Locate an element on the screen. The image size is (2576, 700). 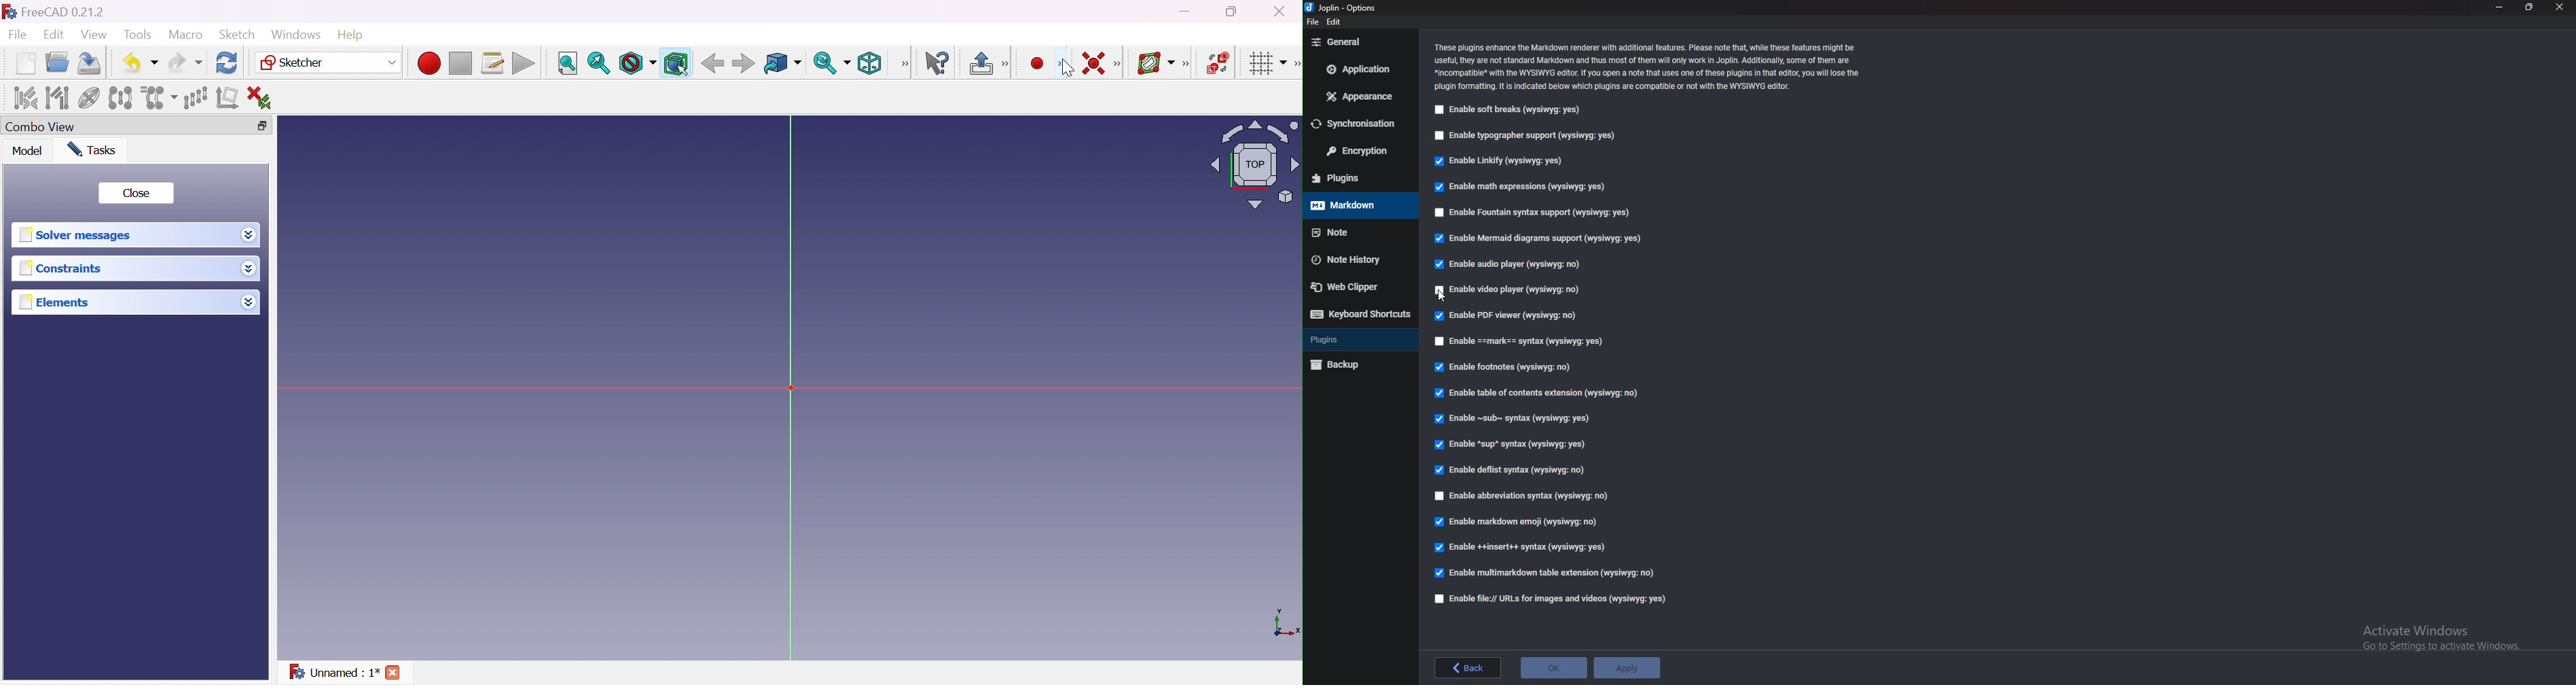
Show/hide B-spline information layer is located at coordinates (1157, 63).